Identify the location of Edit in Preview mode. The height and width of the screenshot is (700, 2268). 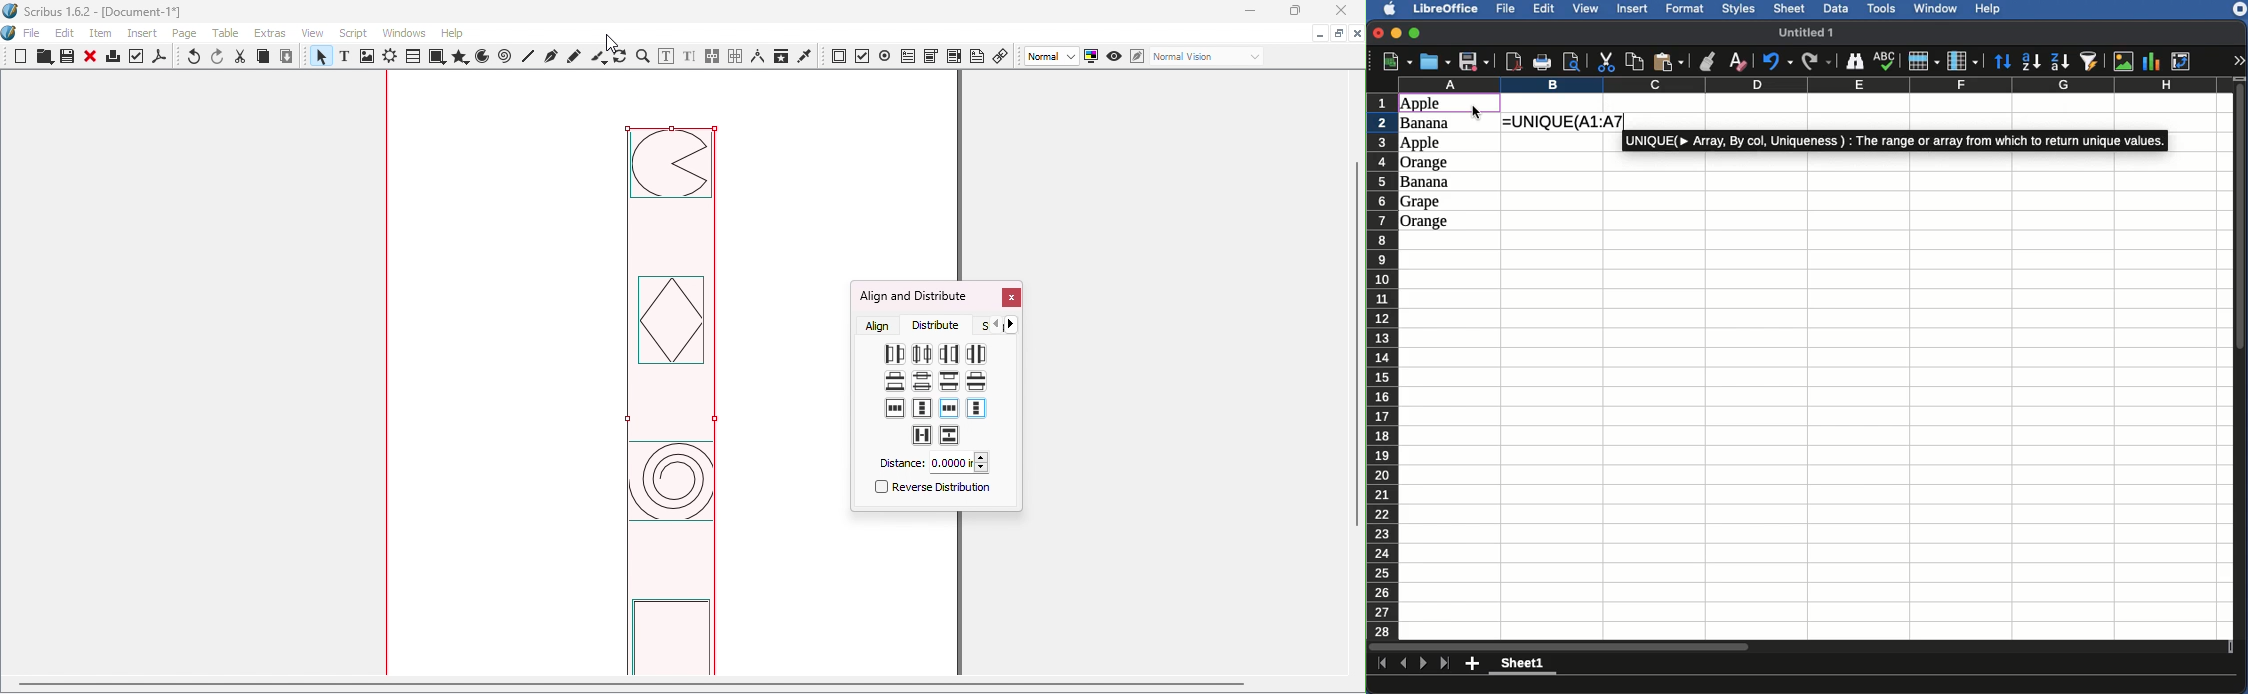
(1136, 55).